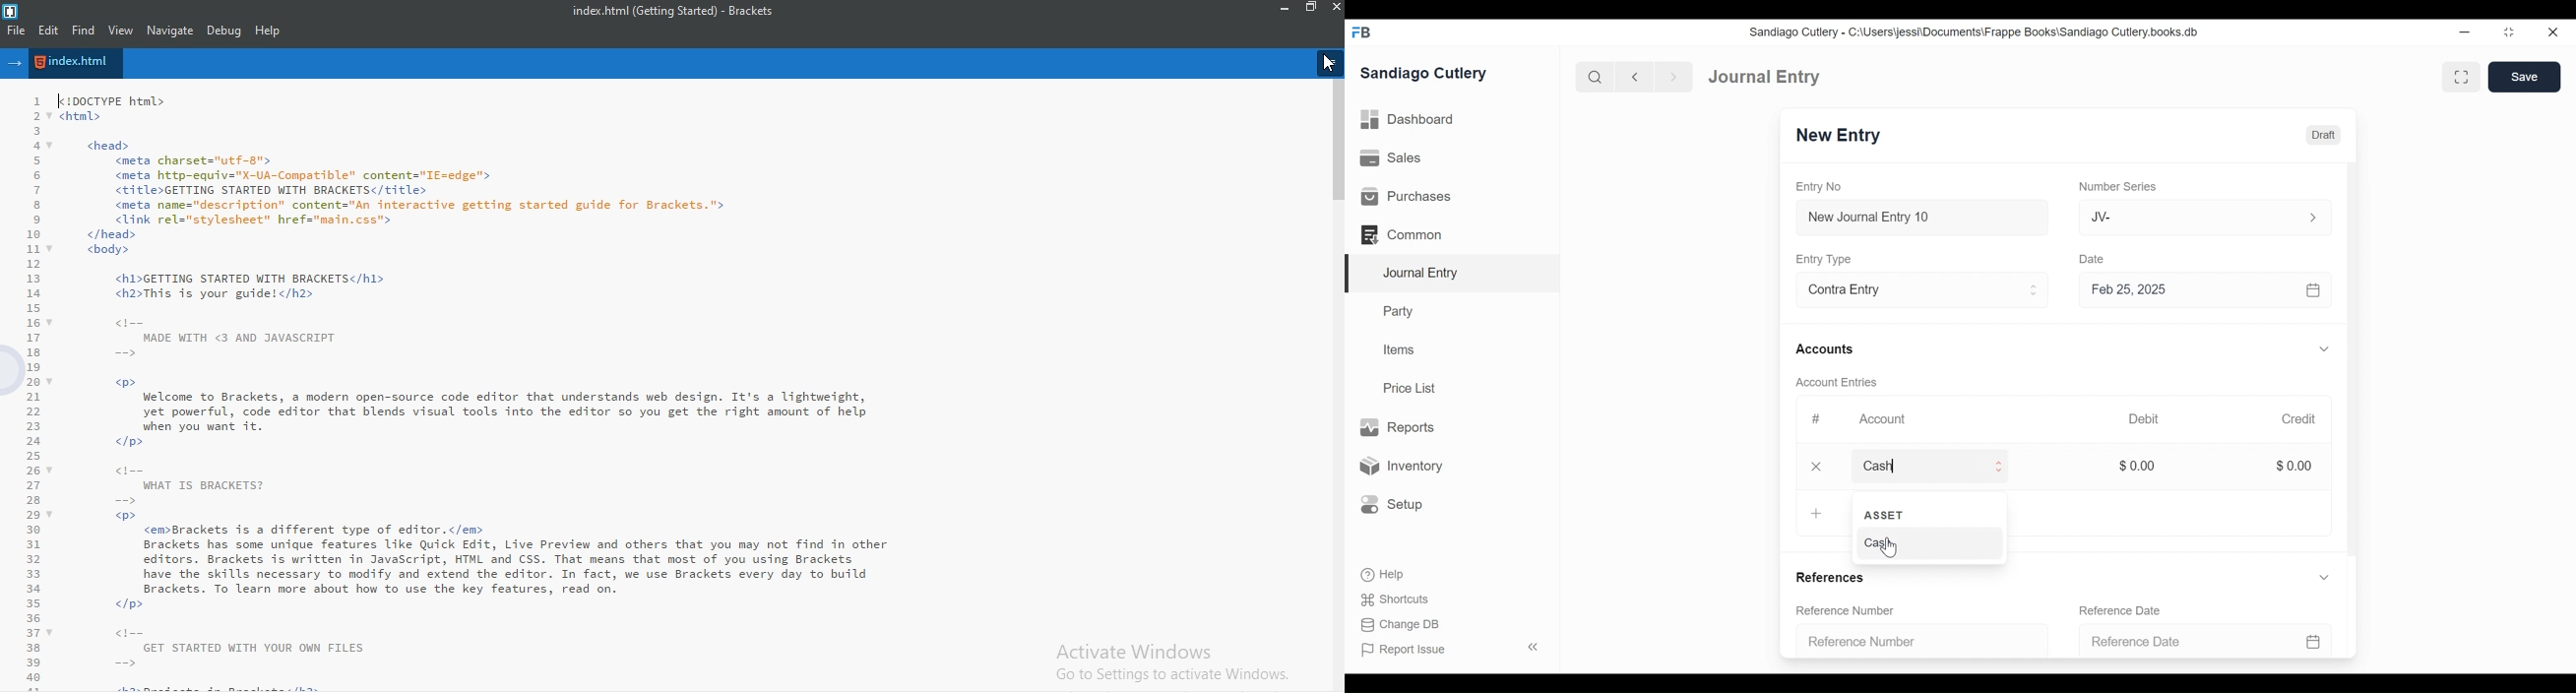 The image size is (2576, 700). What do you see at coordinates (1842, 137) in the screenshot?
I see `New Entry` at bounding box center [1842, 137].